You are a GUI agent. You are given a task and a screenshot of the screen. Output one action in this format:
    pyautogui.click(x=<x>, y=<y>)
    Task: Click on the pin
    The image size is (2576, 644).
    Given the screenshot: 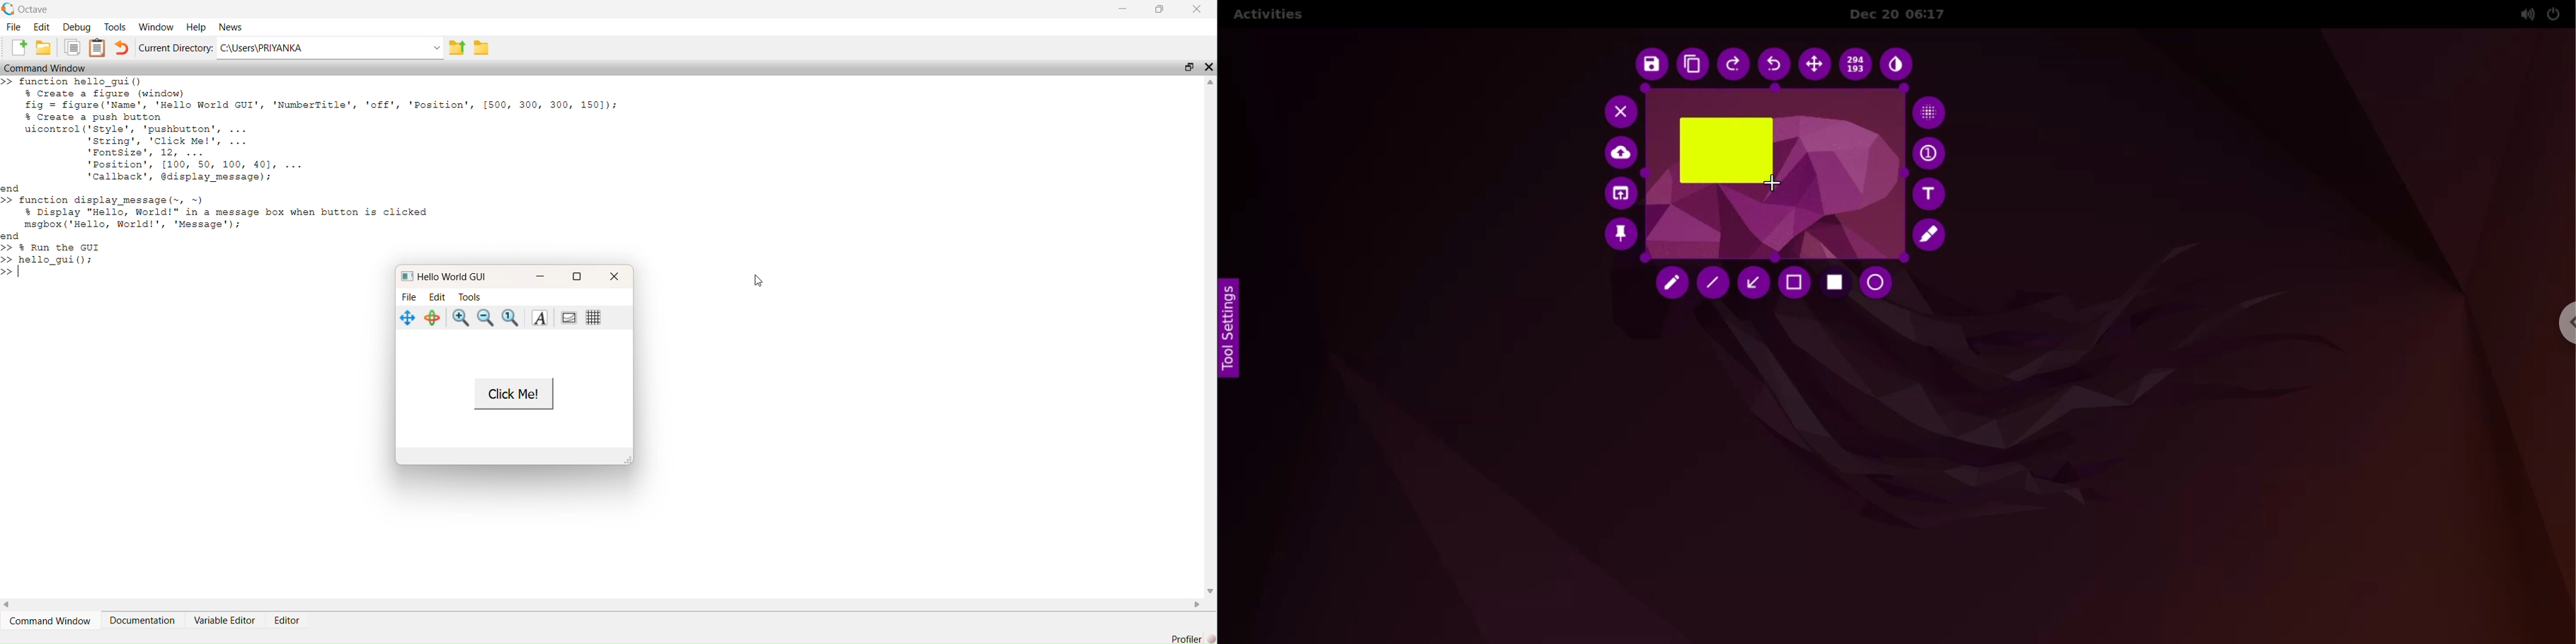 What is the action you would take?
    pyautogui.click(x=1620, y=237)
    